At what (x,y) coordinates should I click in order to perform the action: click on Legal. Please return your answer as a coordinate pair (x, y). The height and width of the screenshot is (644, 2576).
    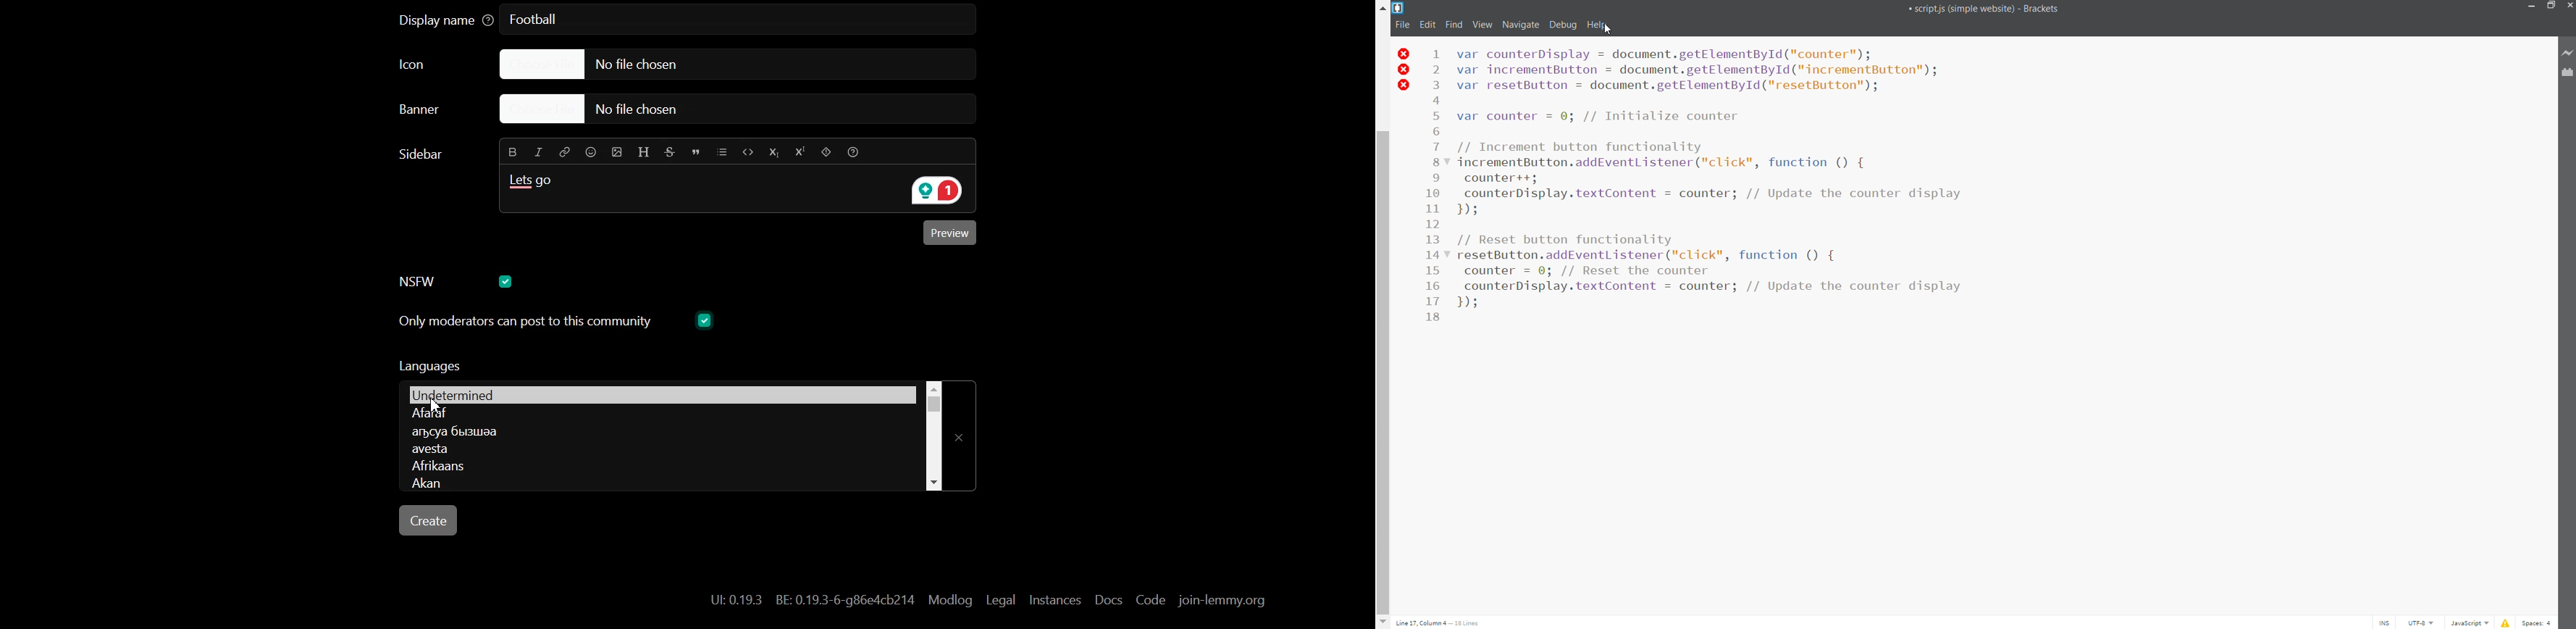
    Looking at the image, I should click on (1001, 599).